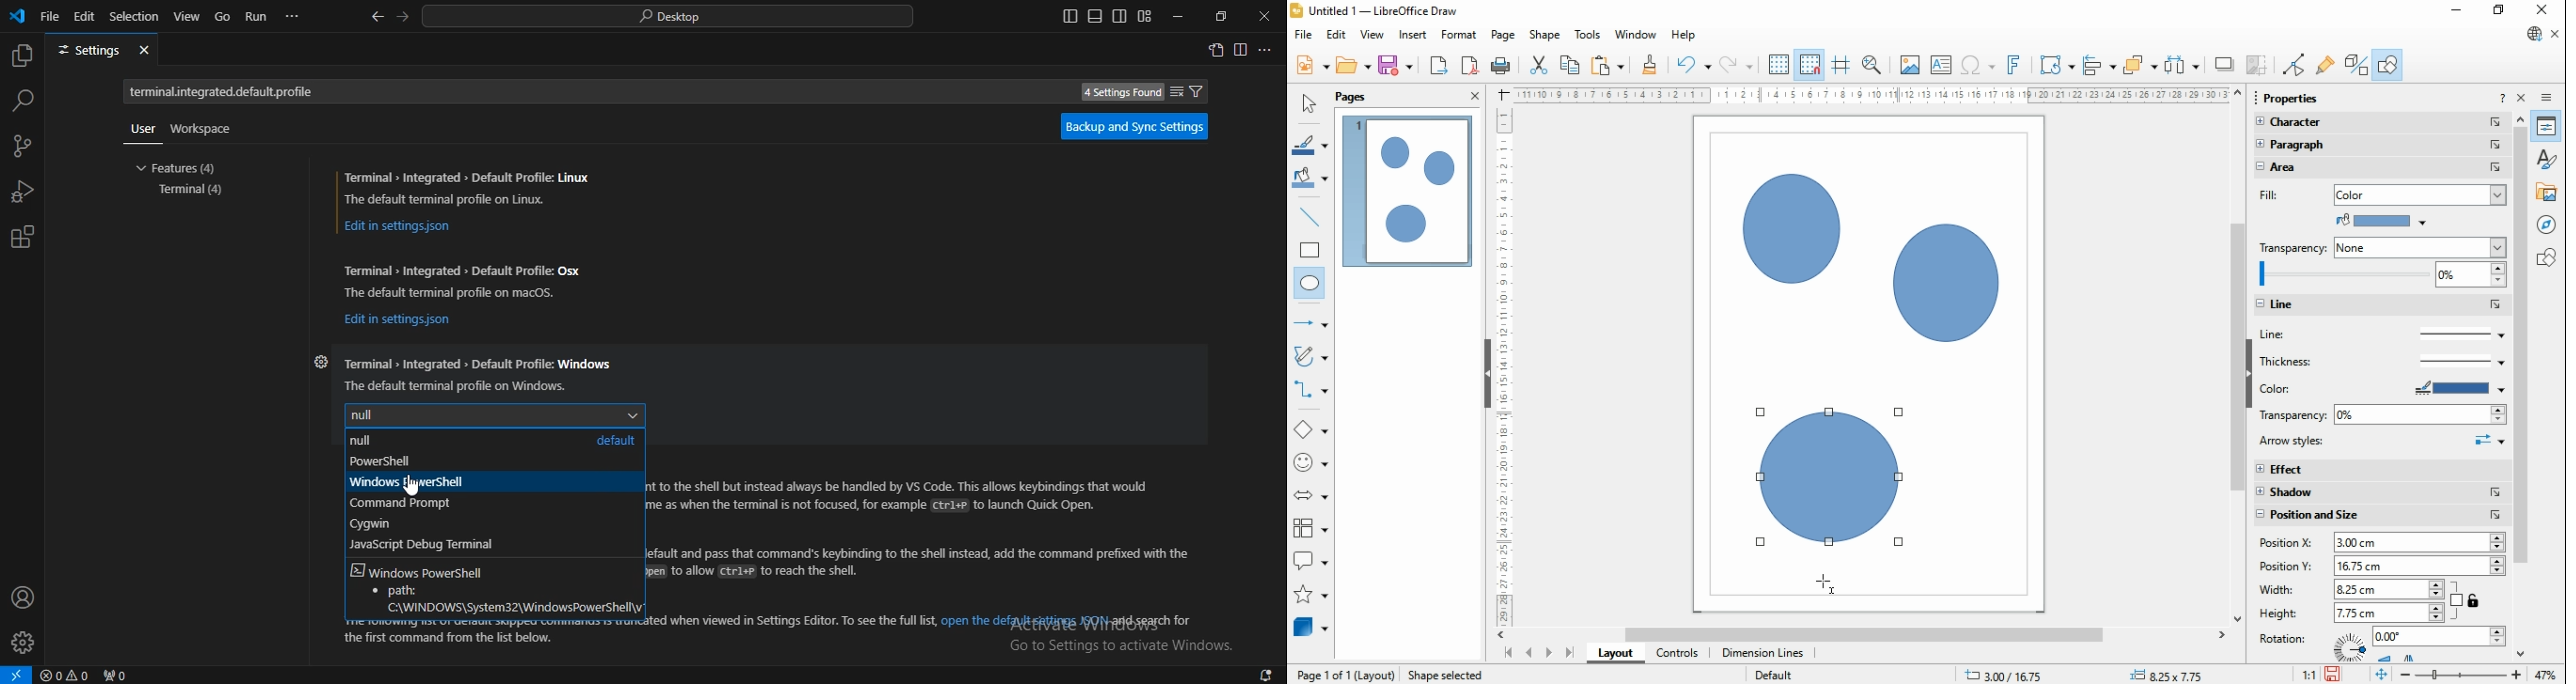 This screenshot has height=700, width=2576. Describe the element at coordinates (1412, 36) in the screenshot. I see `insert` at that location.